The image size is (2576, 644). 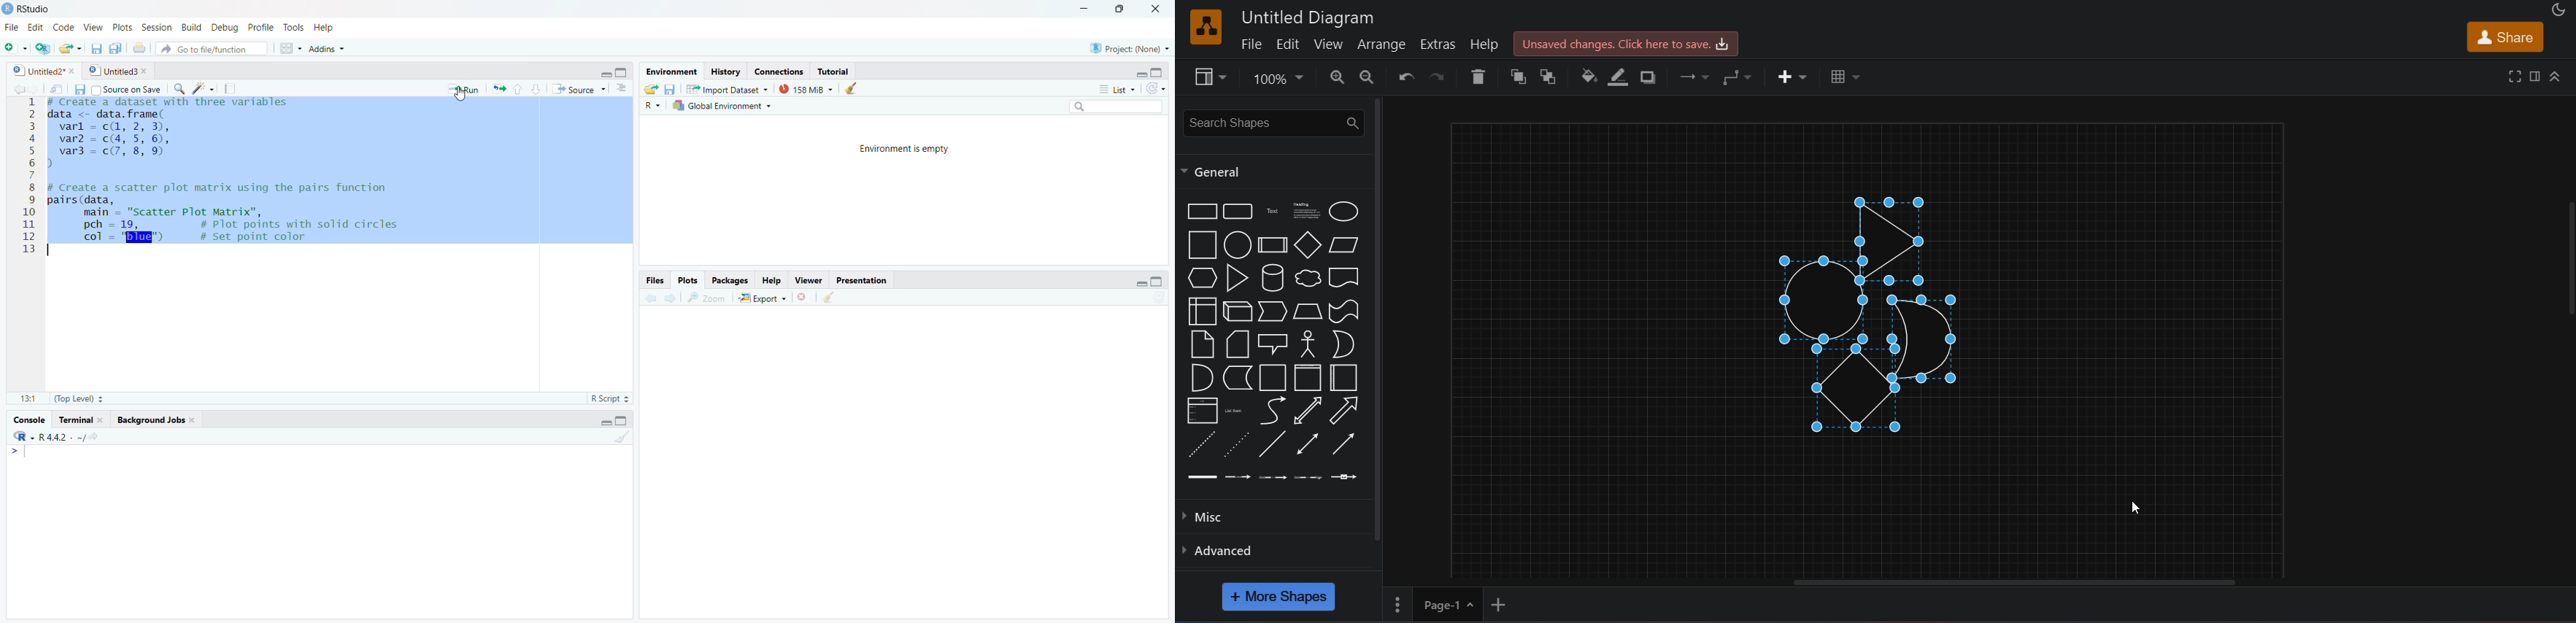 What do you see at coordinates (653, 105) in the screenshot?
I see `Choose language` at bounding box center [653, 105].